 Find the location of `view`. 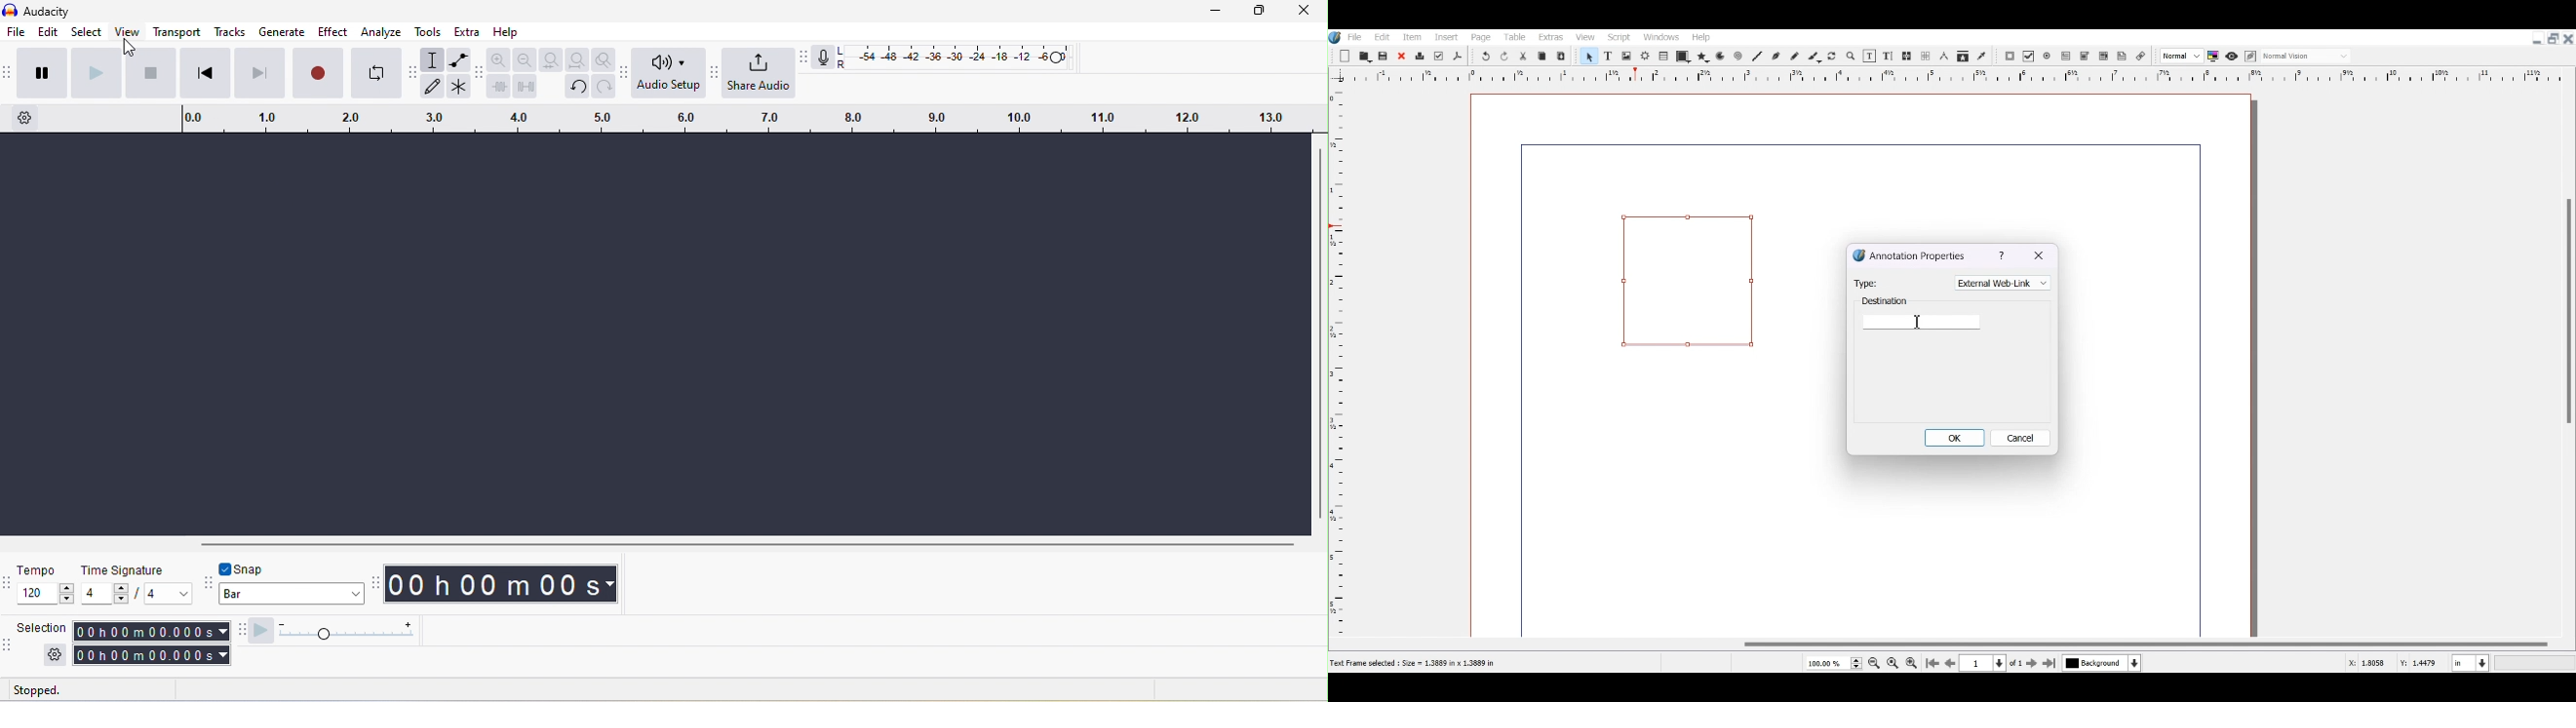

view is located at coordinates (127, 31).